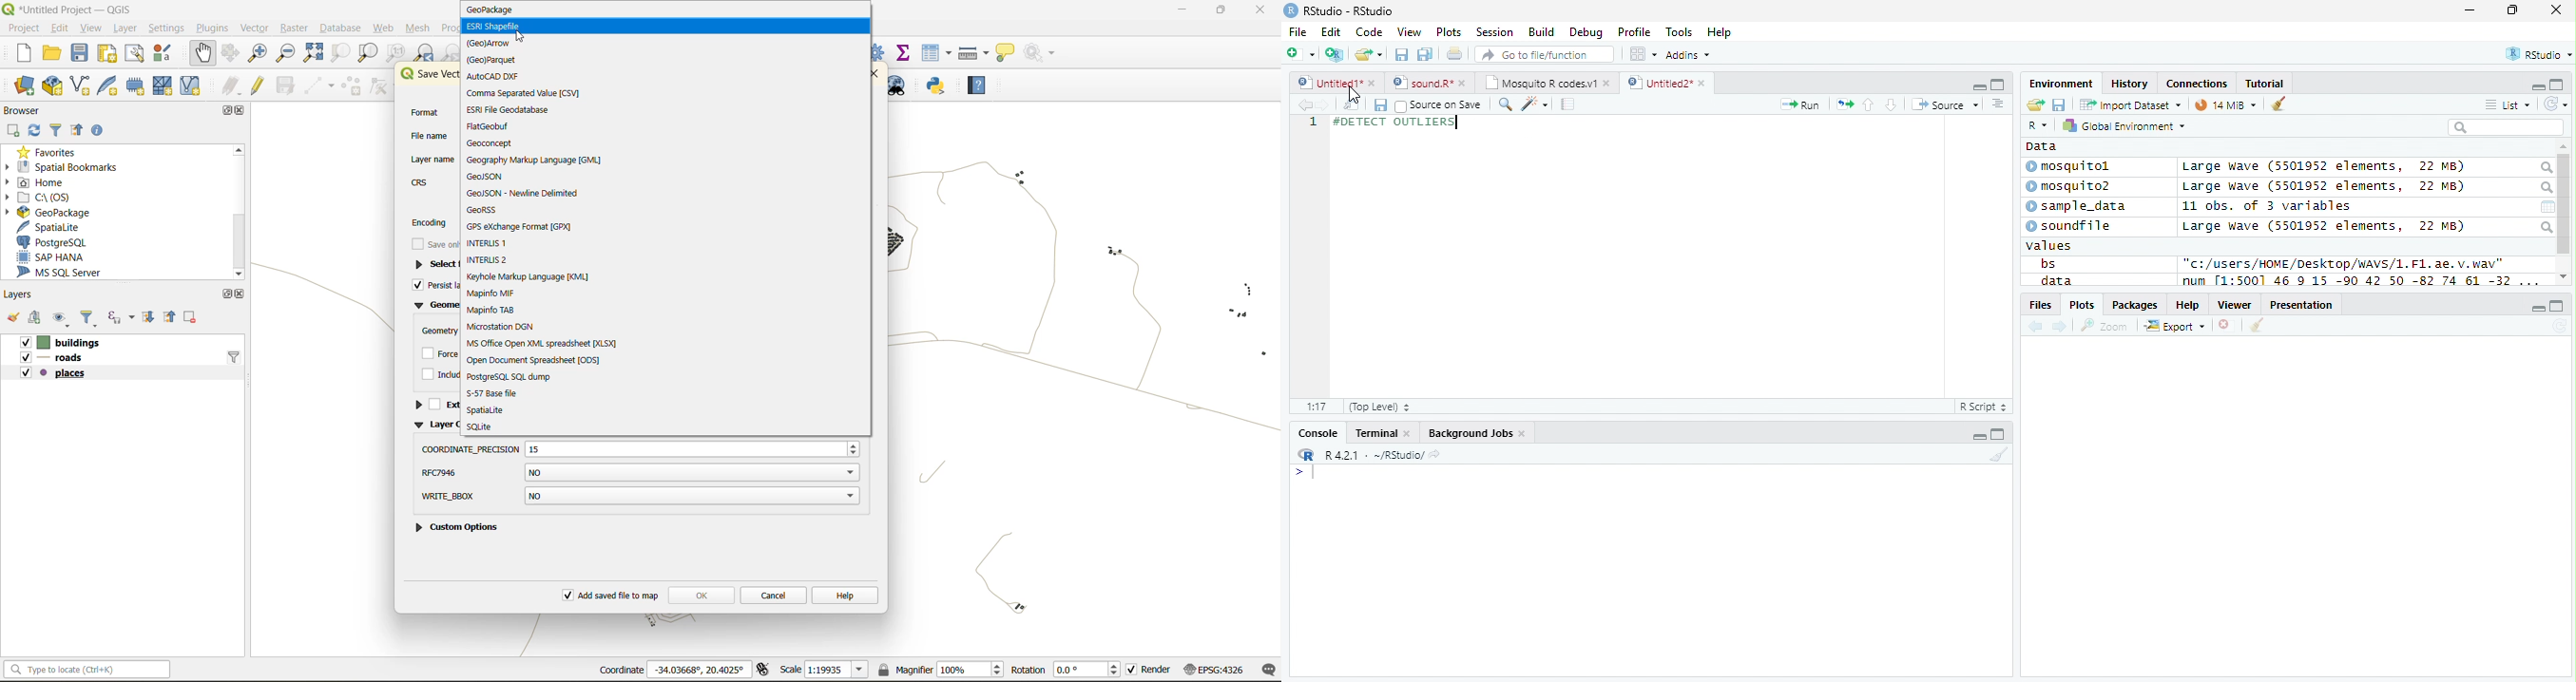 This screenshot has height=700, width=2576. What do you see at coordinates (1355, 95) in the screenshot?
I see `cursor` at bounding box center [1355, 95].